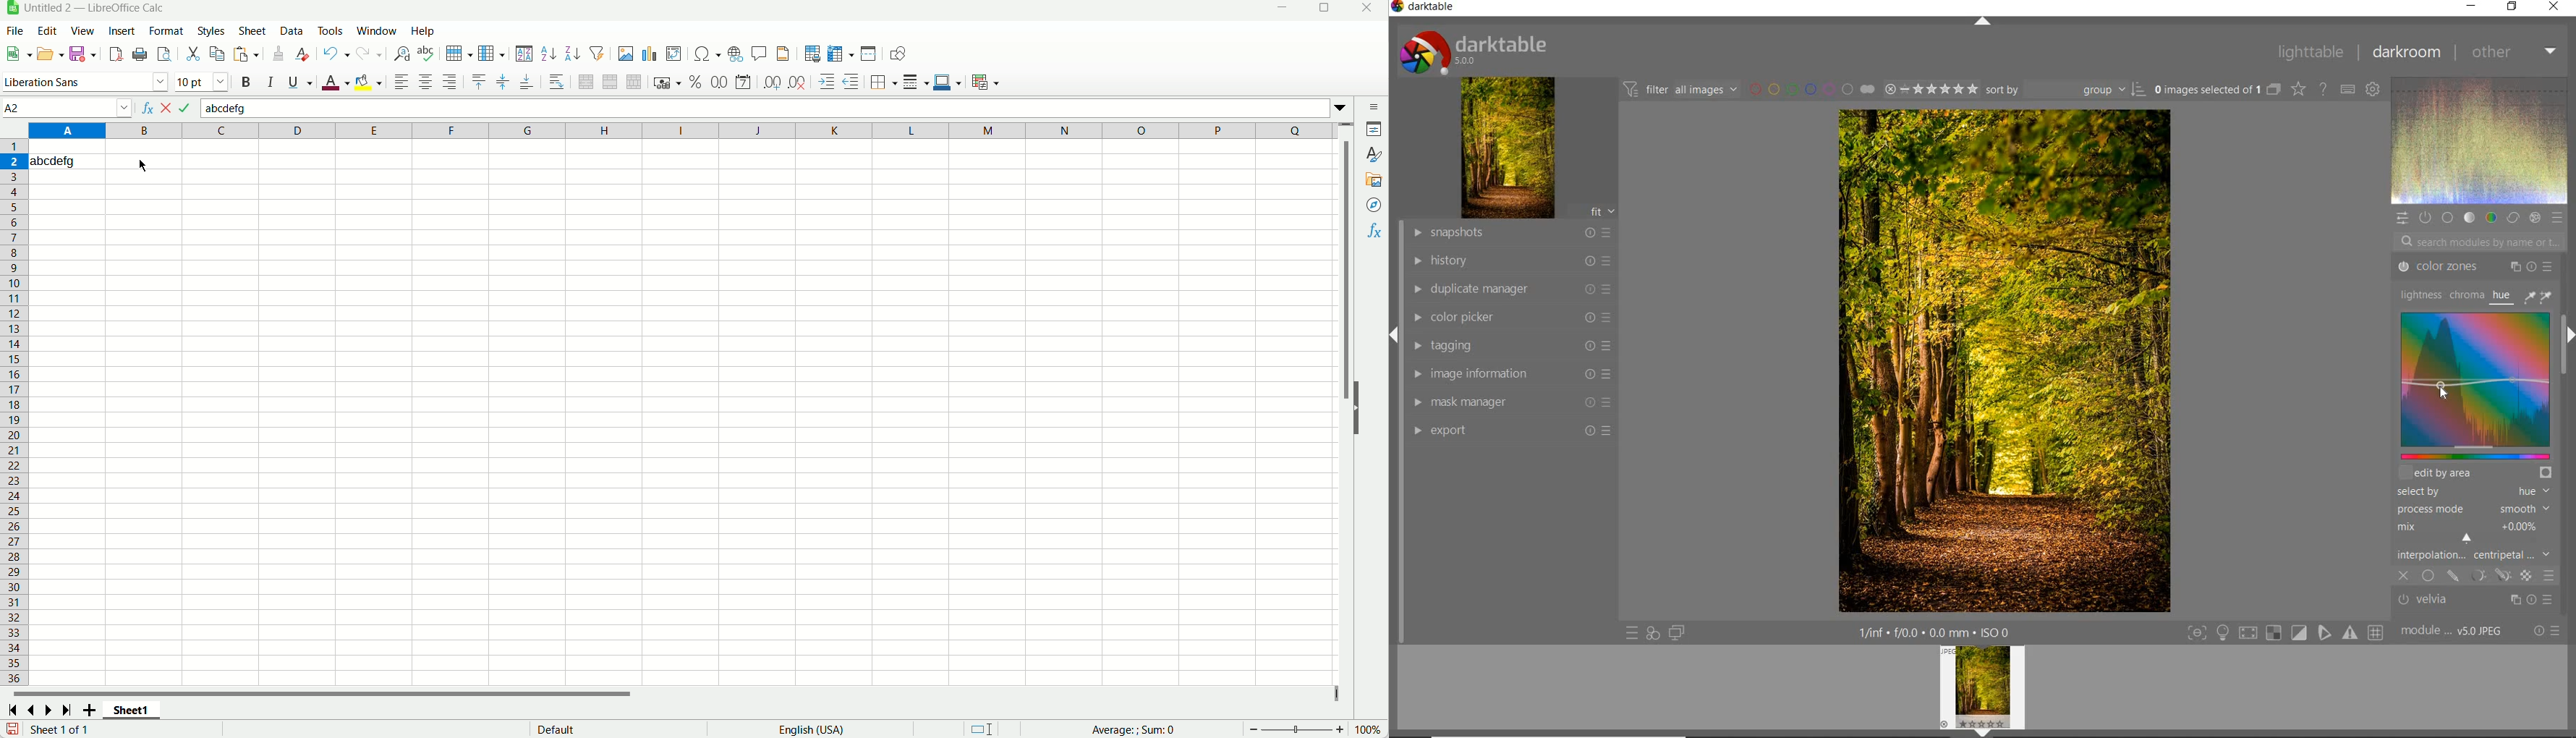 Image resolution: width=2576 pixels, height=756 pixels. Describe the element at coordinates (83, 30) in the screenshot. I see `view` at that location.